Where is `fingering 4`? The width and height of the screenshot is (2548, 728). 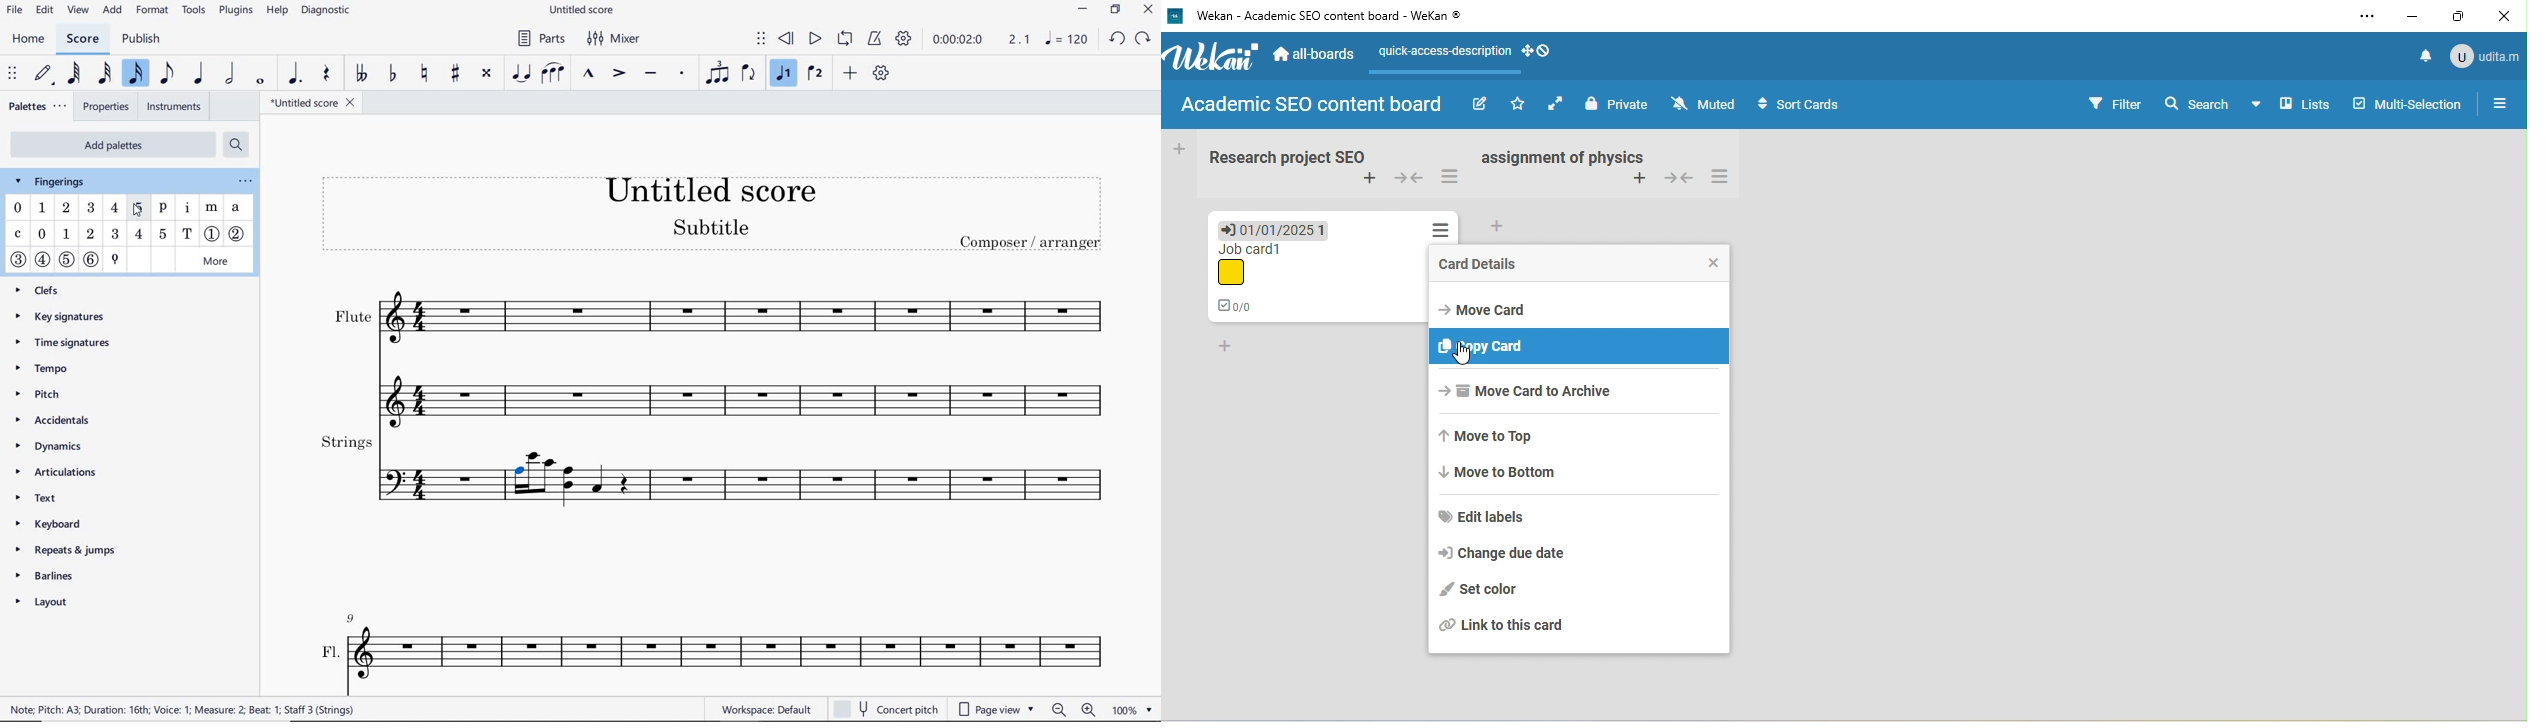 fingering 4 is located at coordinates (114, 208).